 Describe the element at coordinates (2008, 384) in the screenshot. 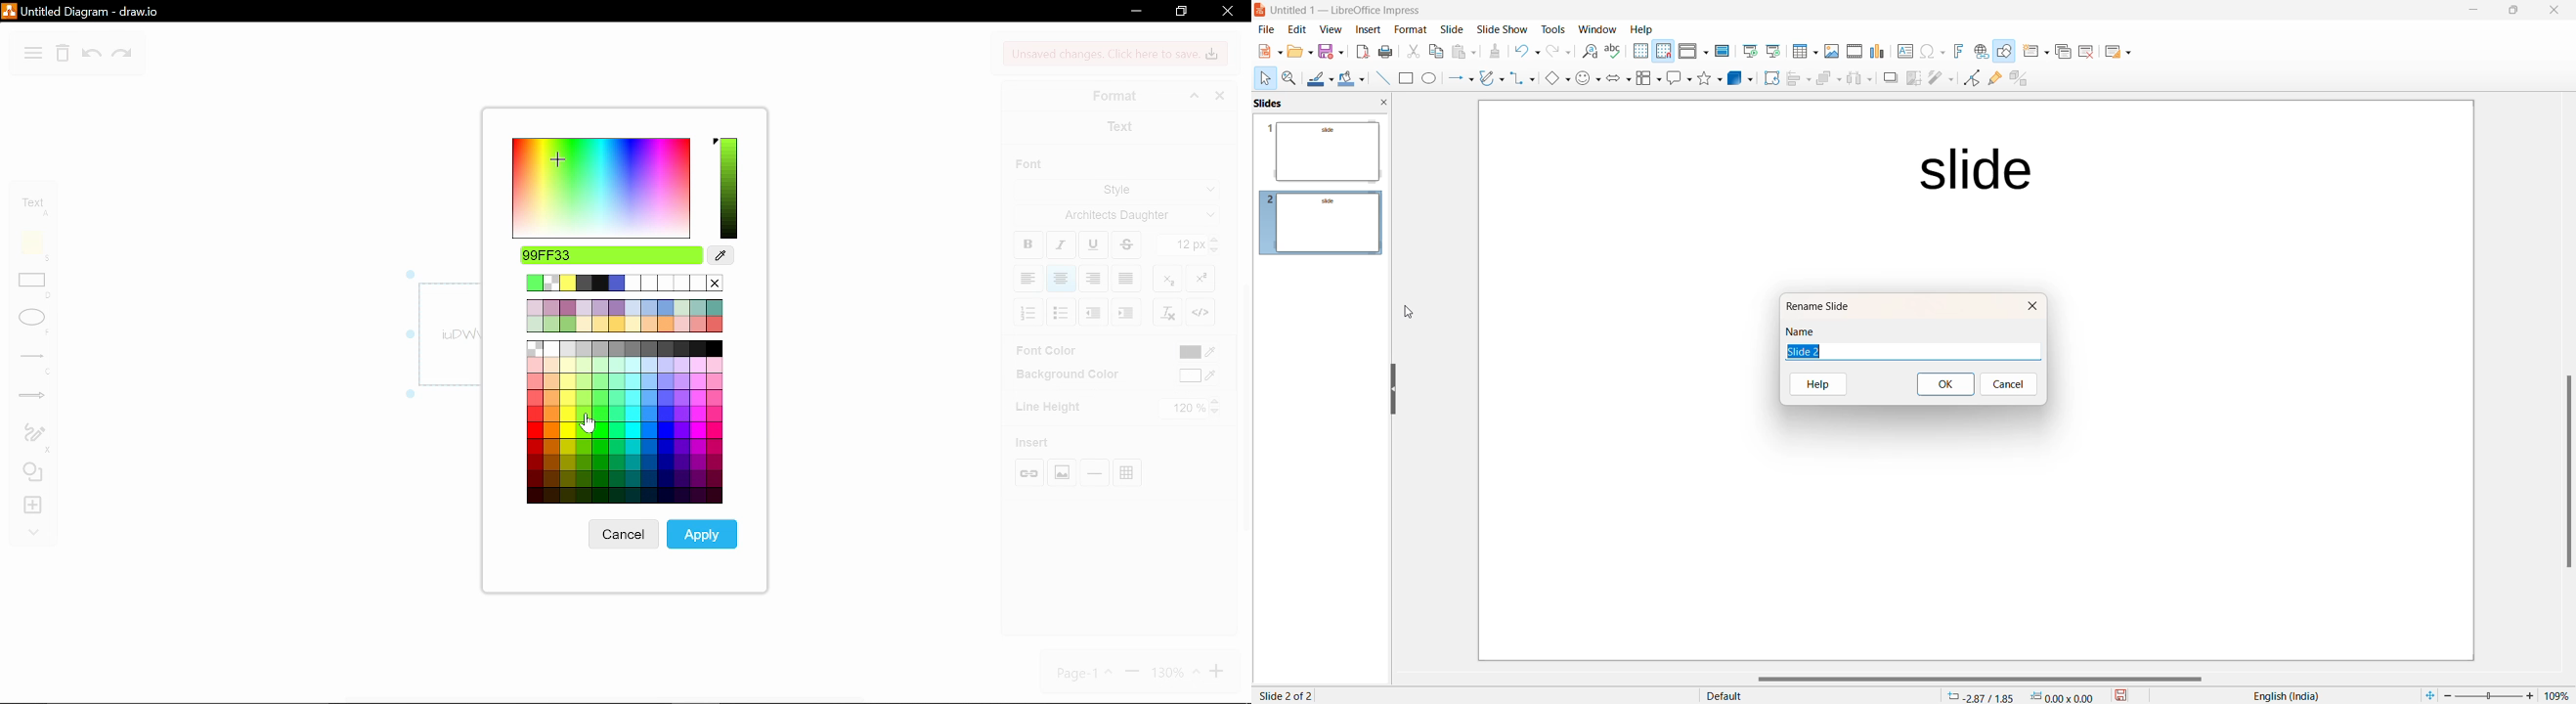

I see `cancel` at that location.